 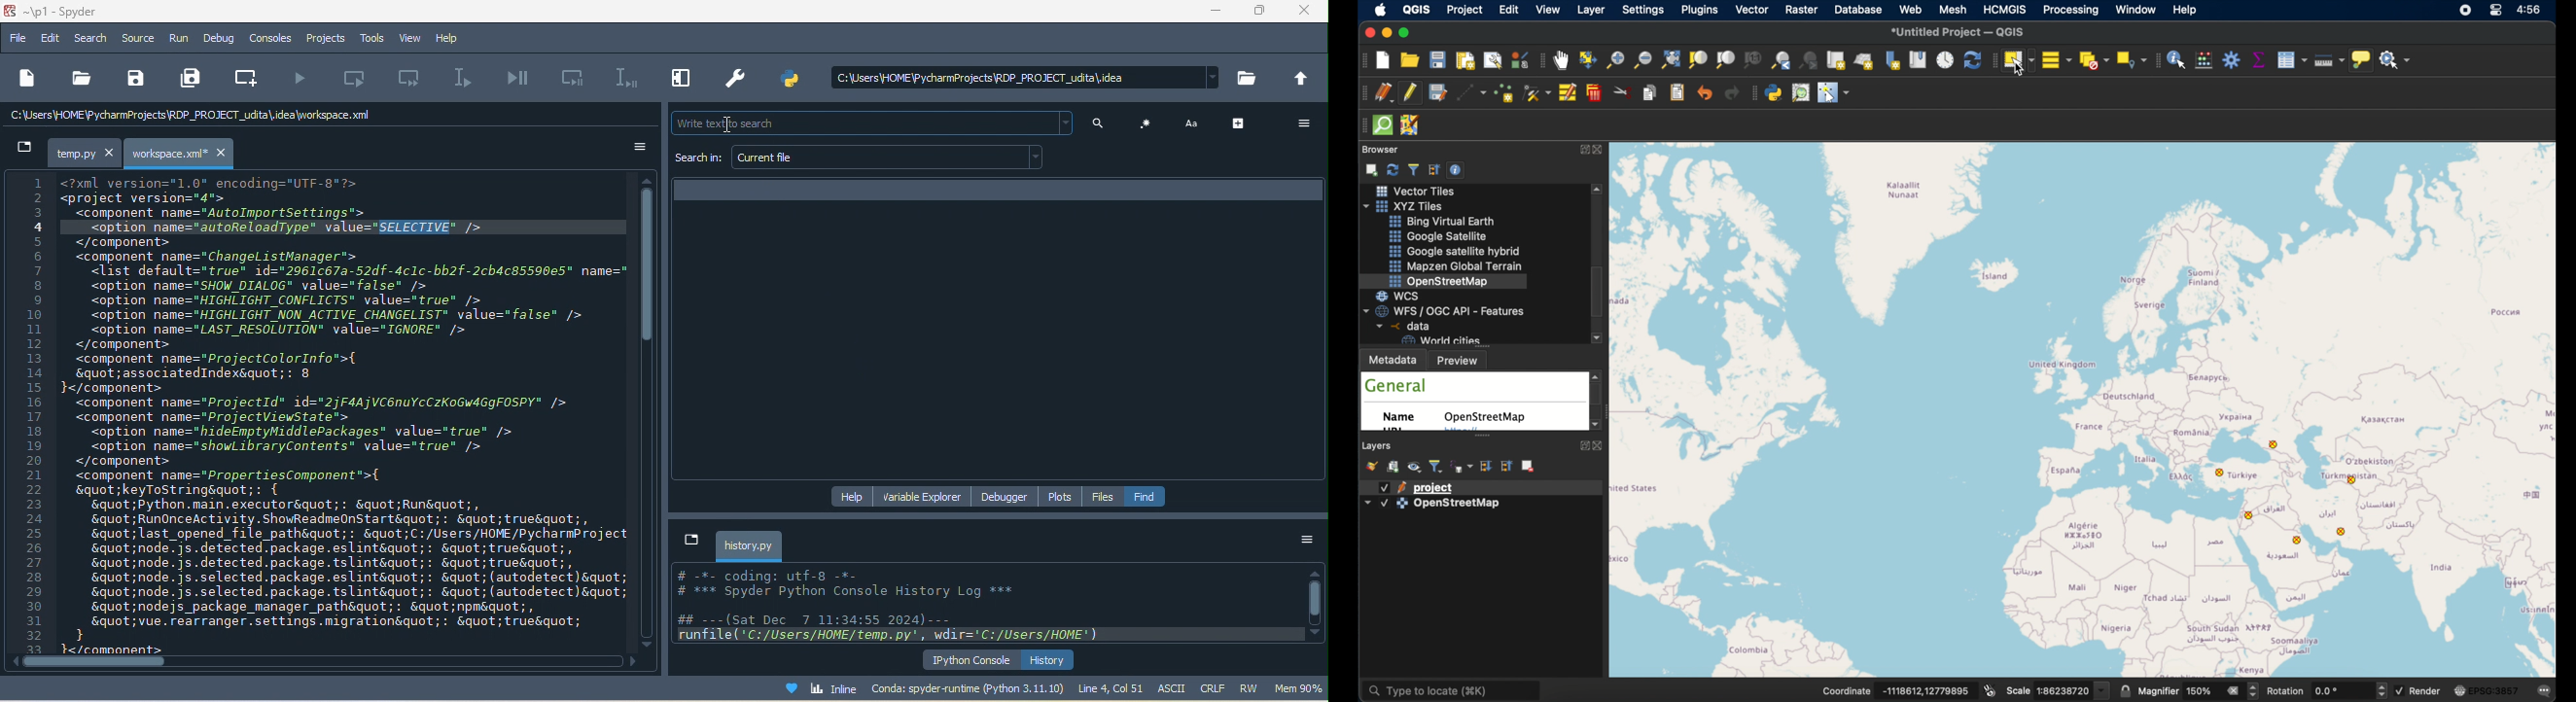 I want to click on preferences, so click(x=738, y=76).